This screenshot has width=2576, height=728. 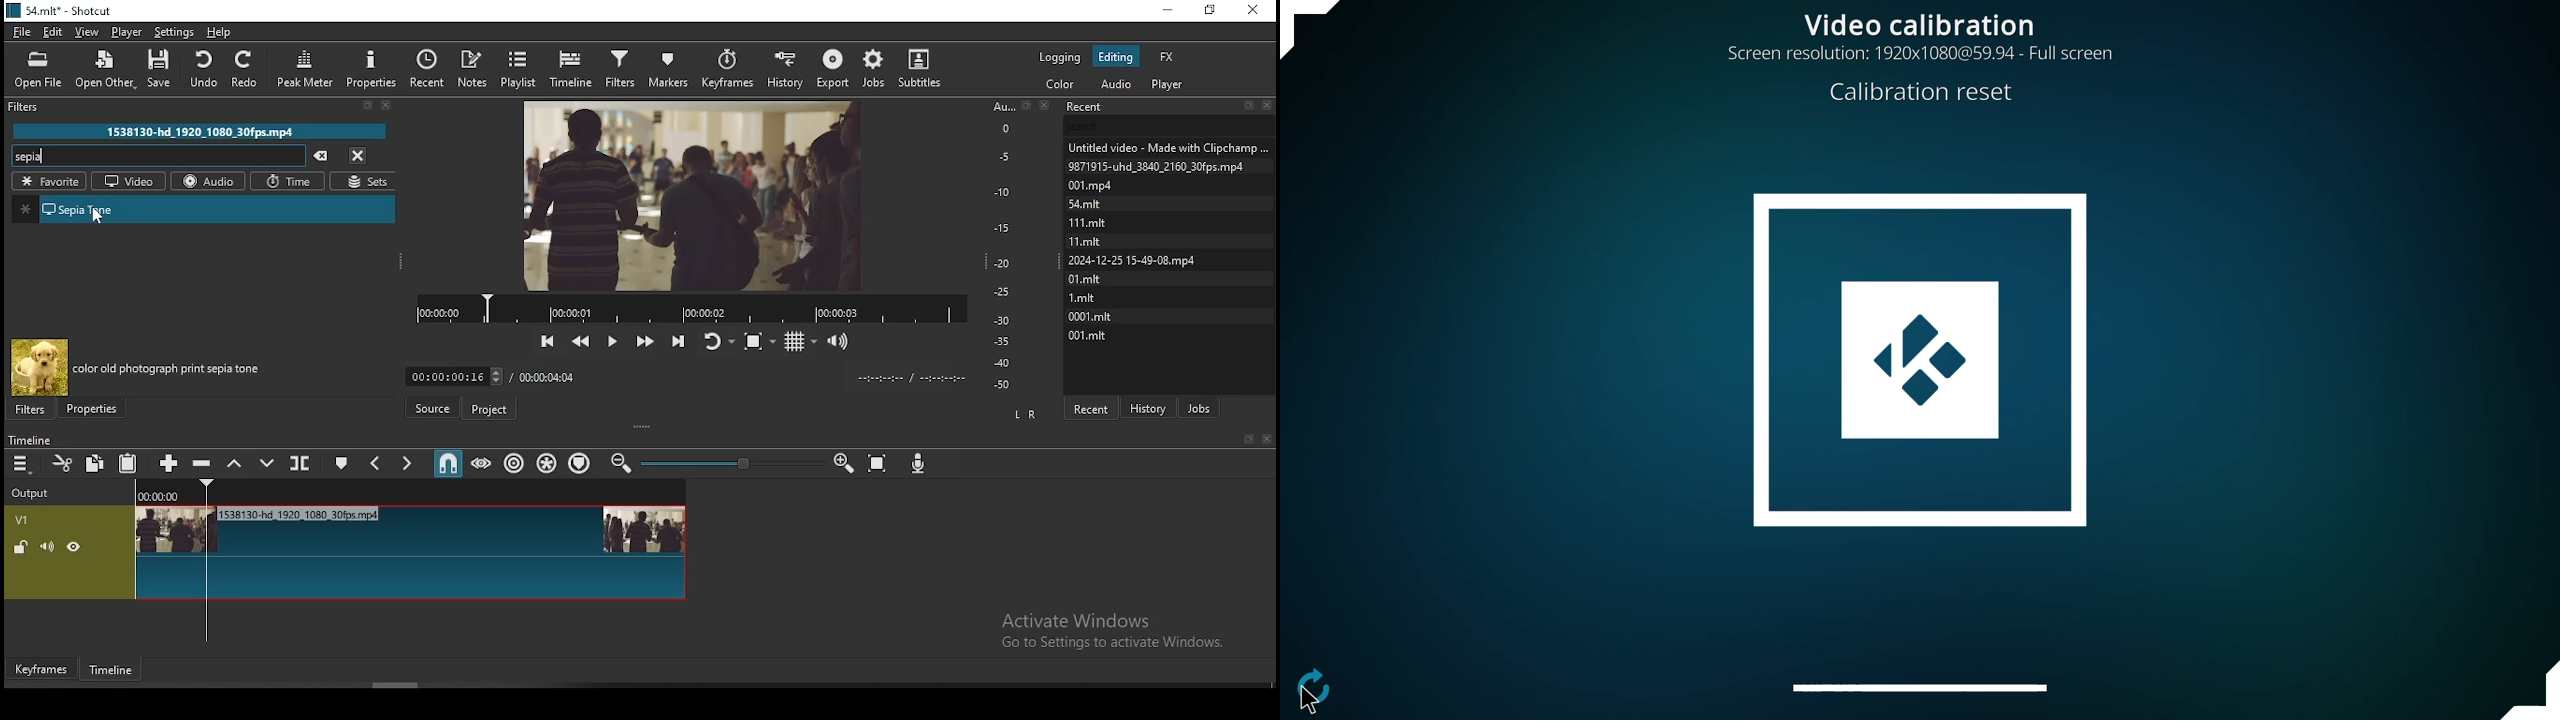 What do you see at coordinates (97, 464) in the screenshot?
I see `copy` at bounding box center [97, 464].